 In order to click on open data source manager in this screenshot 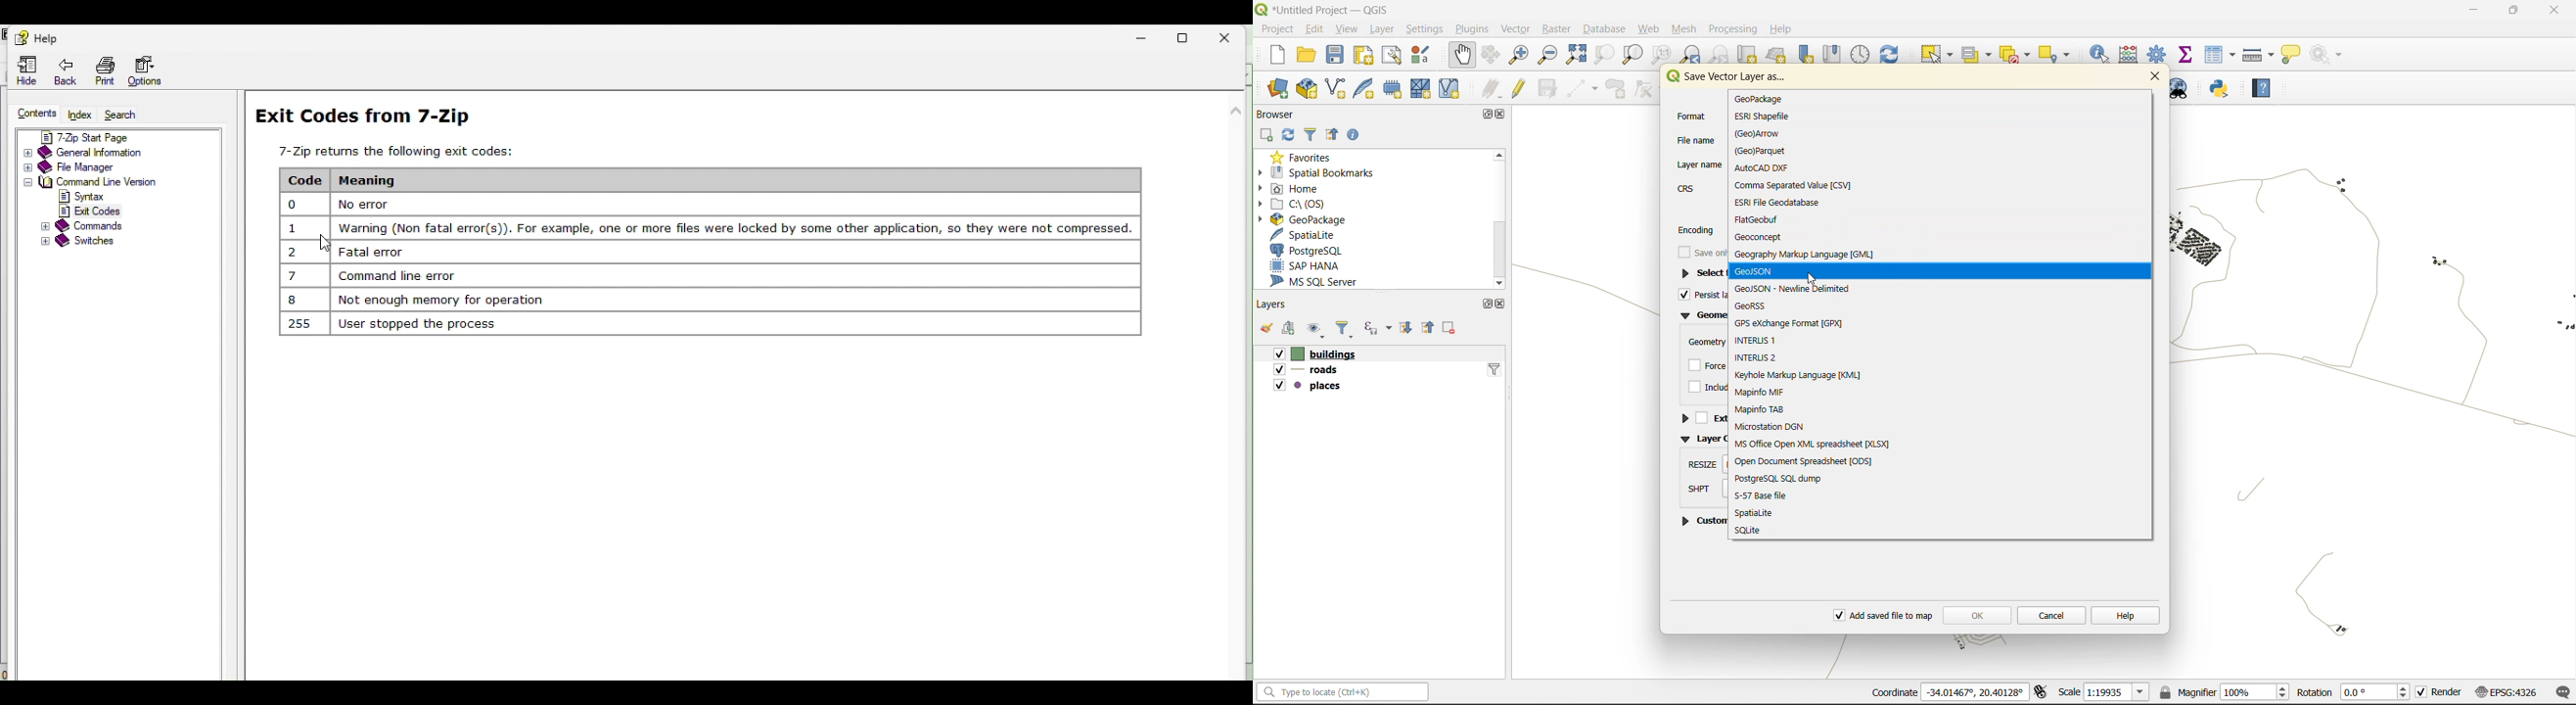, I will do `click(1281, 89)`.